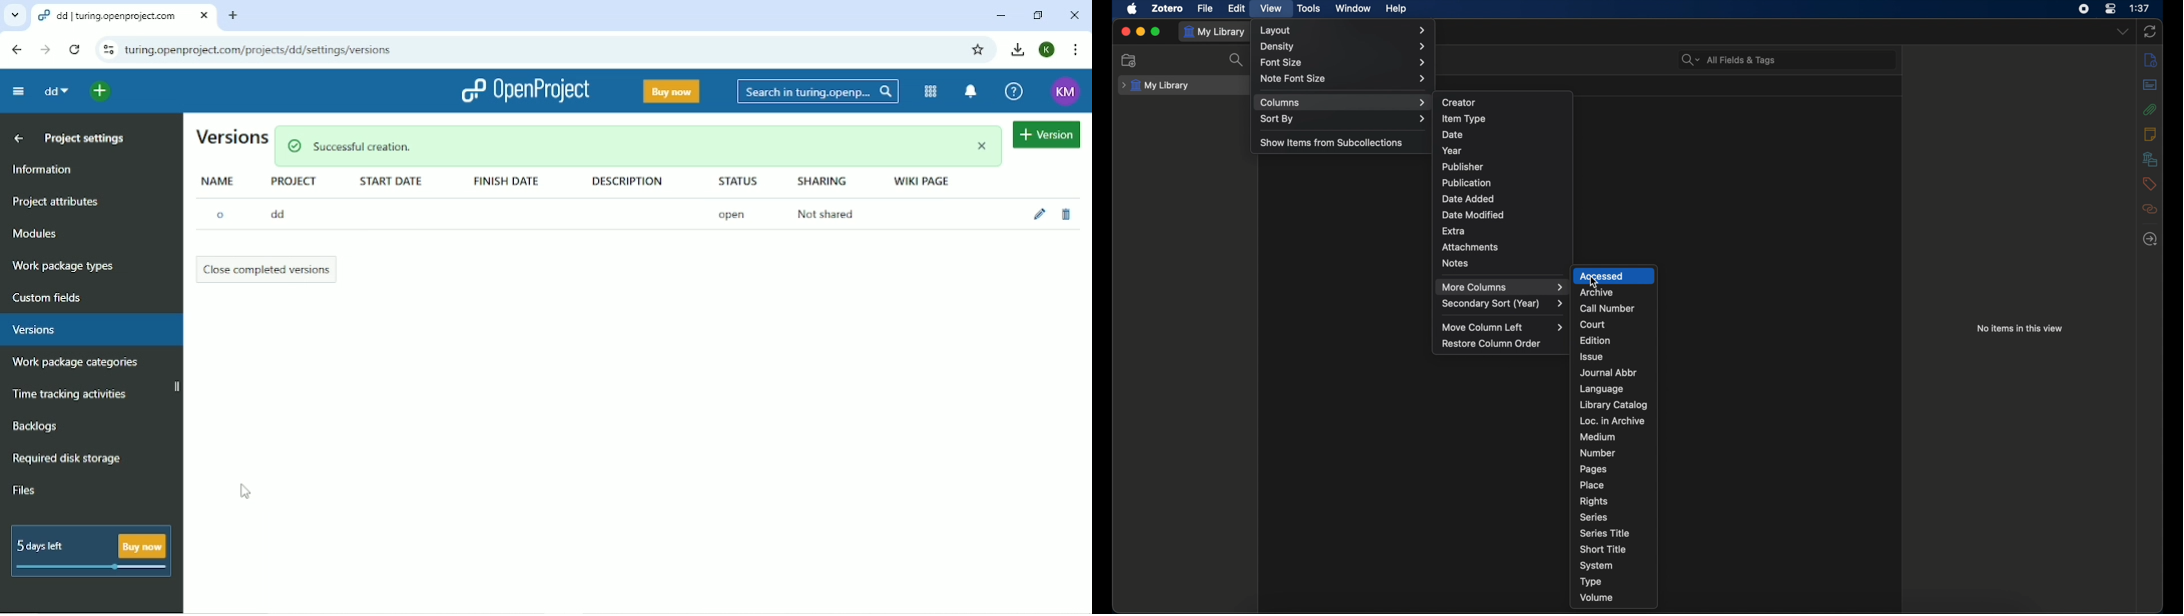  What do you see at coordinates (1452, 135) in the screenshot?
I see `date` at bounding box center [1452, 135].